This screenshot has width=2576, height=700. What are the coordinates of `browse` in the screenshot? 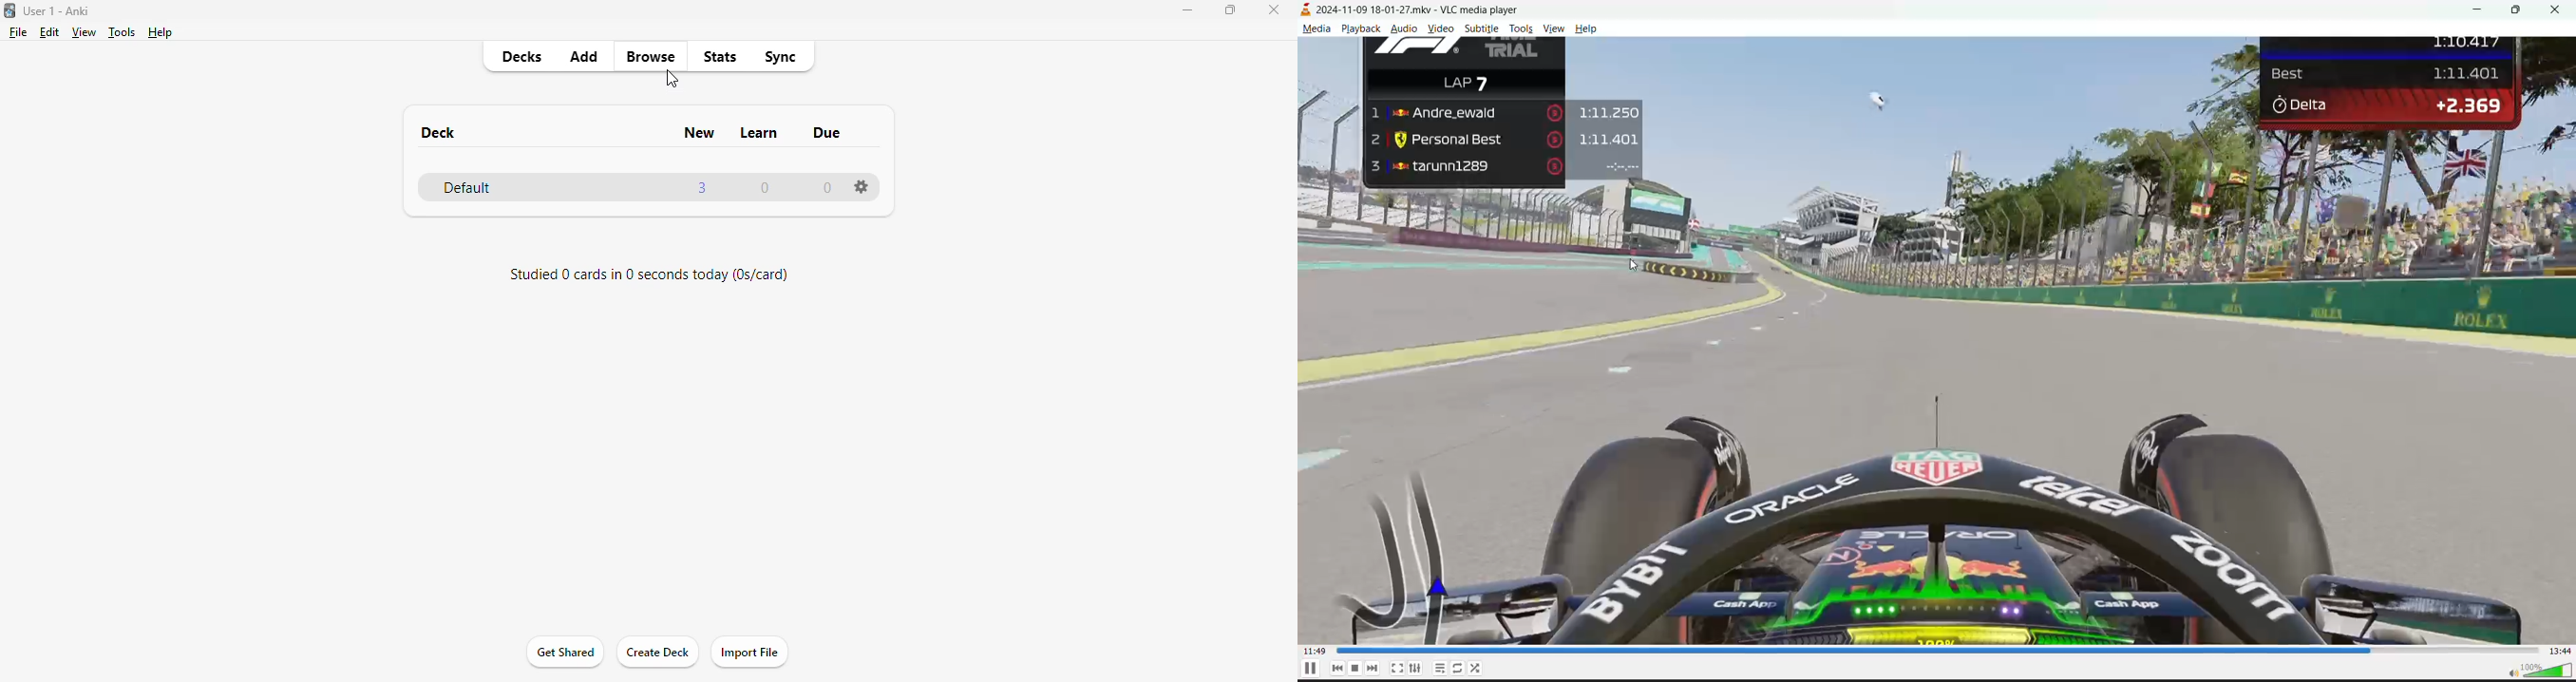 It's located at (650, 56).